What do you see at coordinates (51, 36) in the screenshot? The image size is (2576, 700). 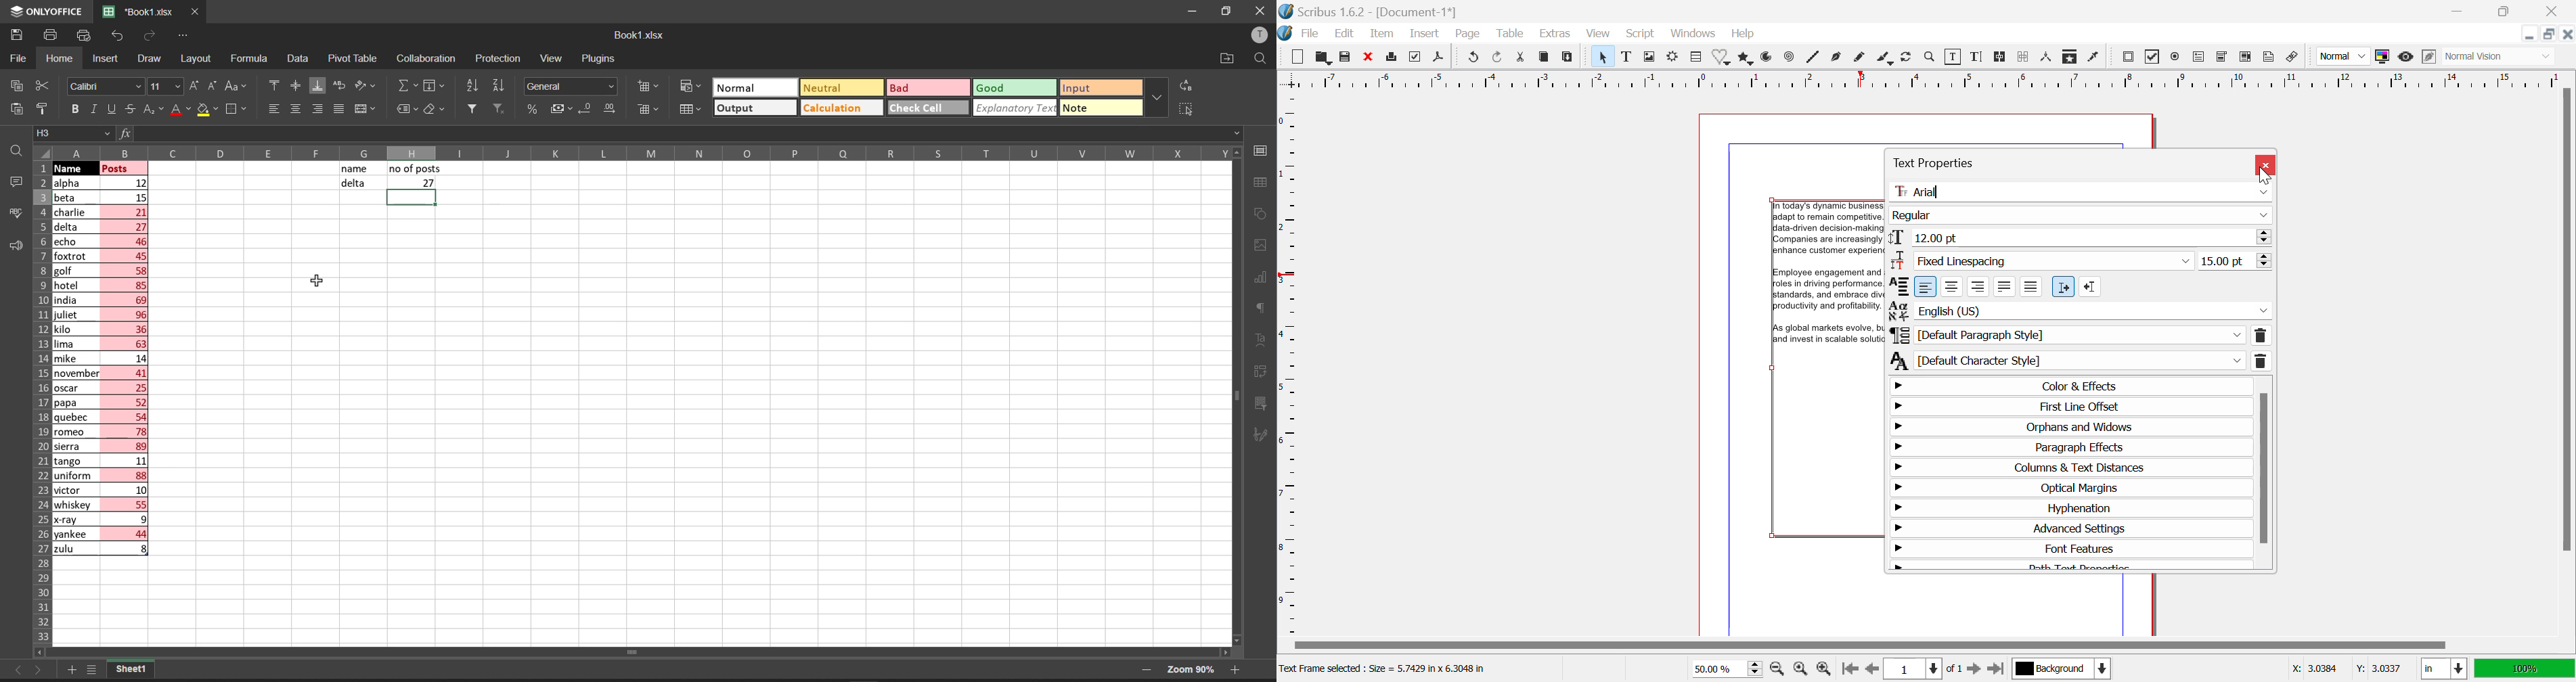 I see `print` at bounding box center [51, 36].